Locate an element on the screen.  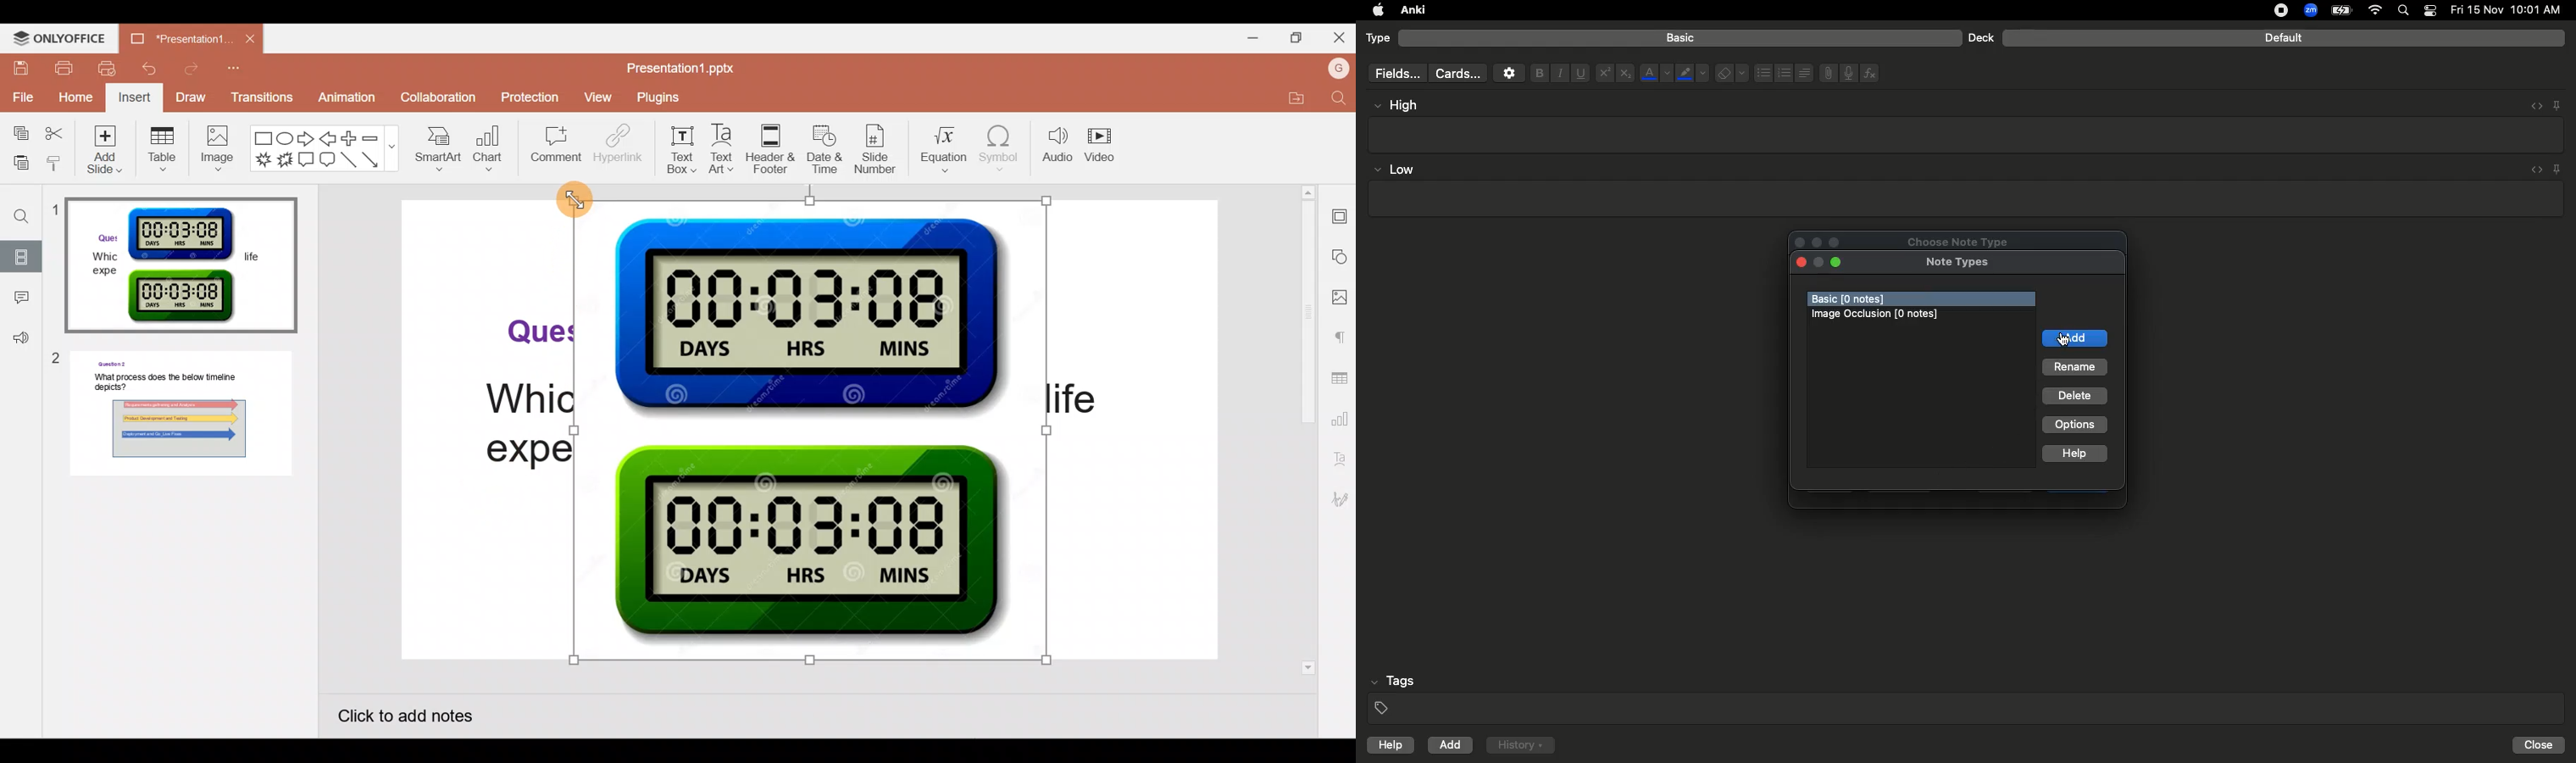
Close is located at coordinates (1797, 242).